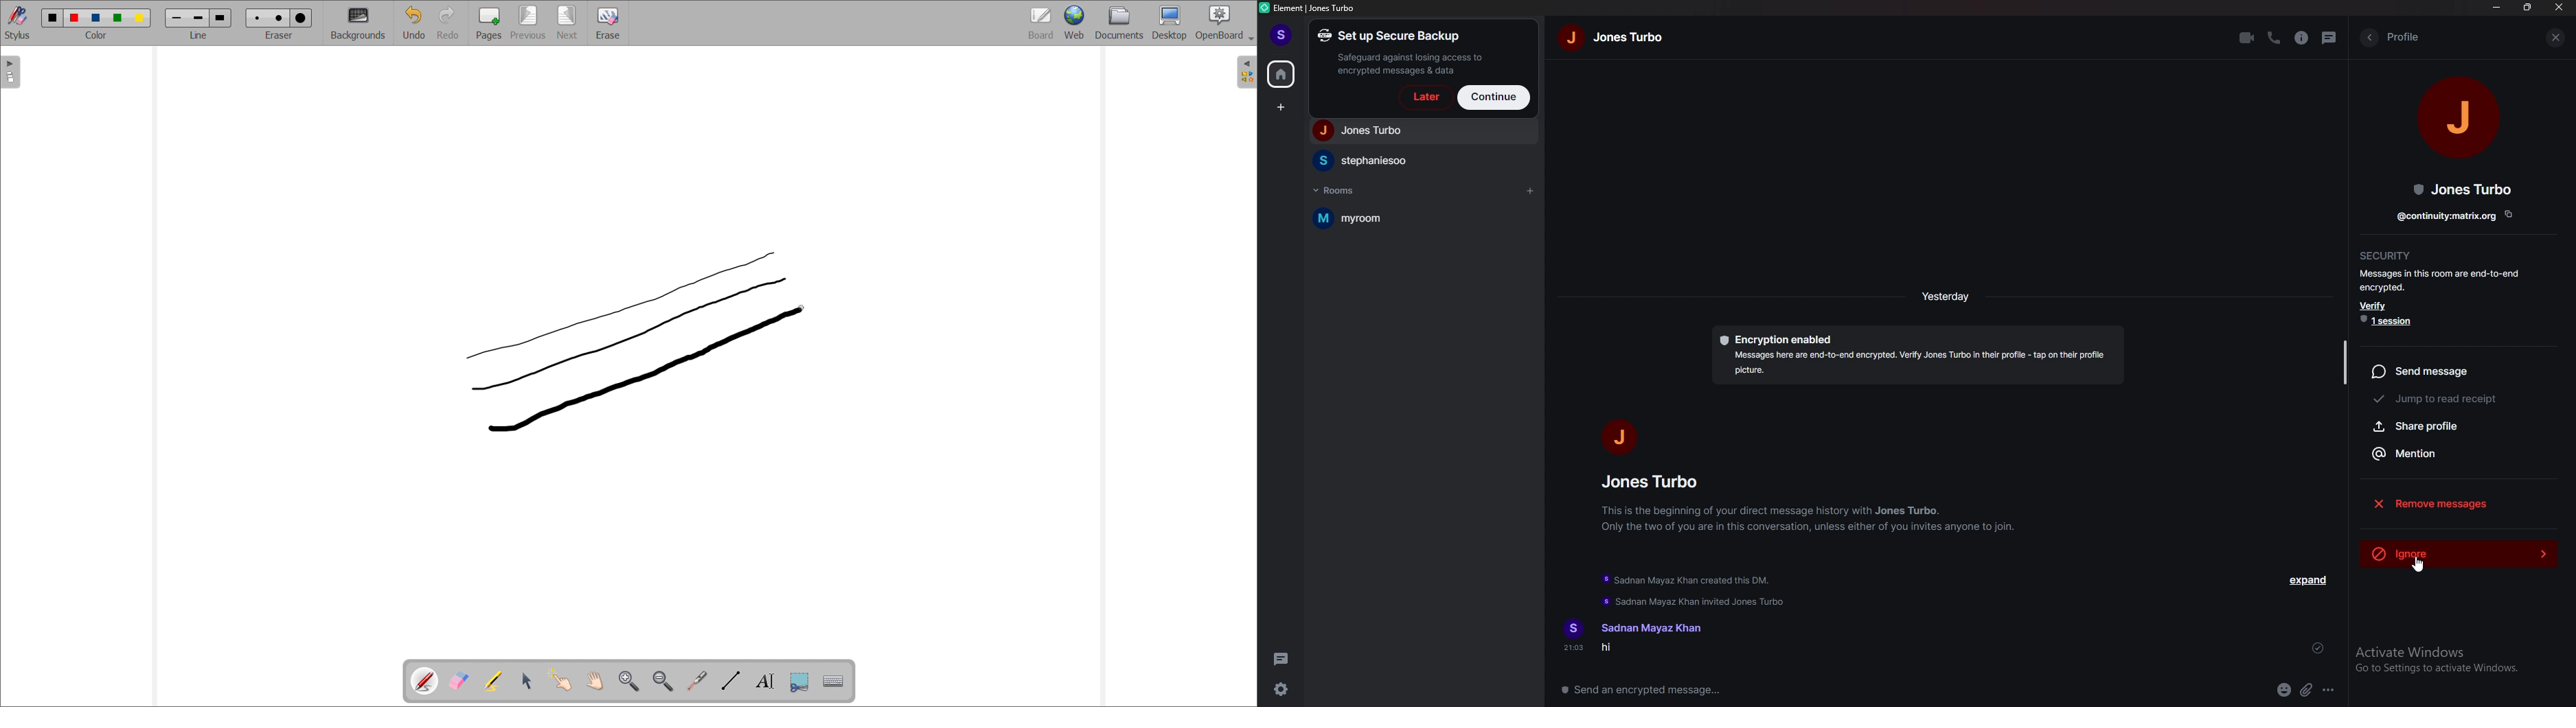 The width and height of the screenshot is (2576, 728). I want to click on send message, so click(2454, 370).